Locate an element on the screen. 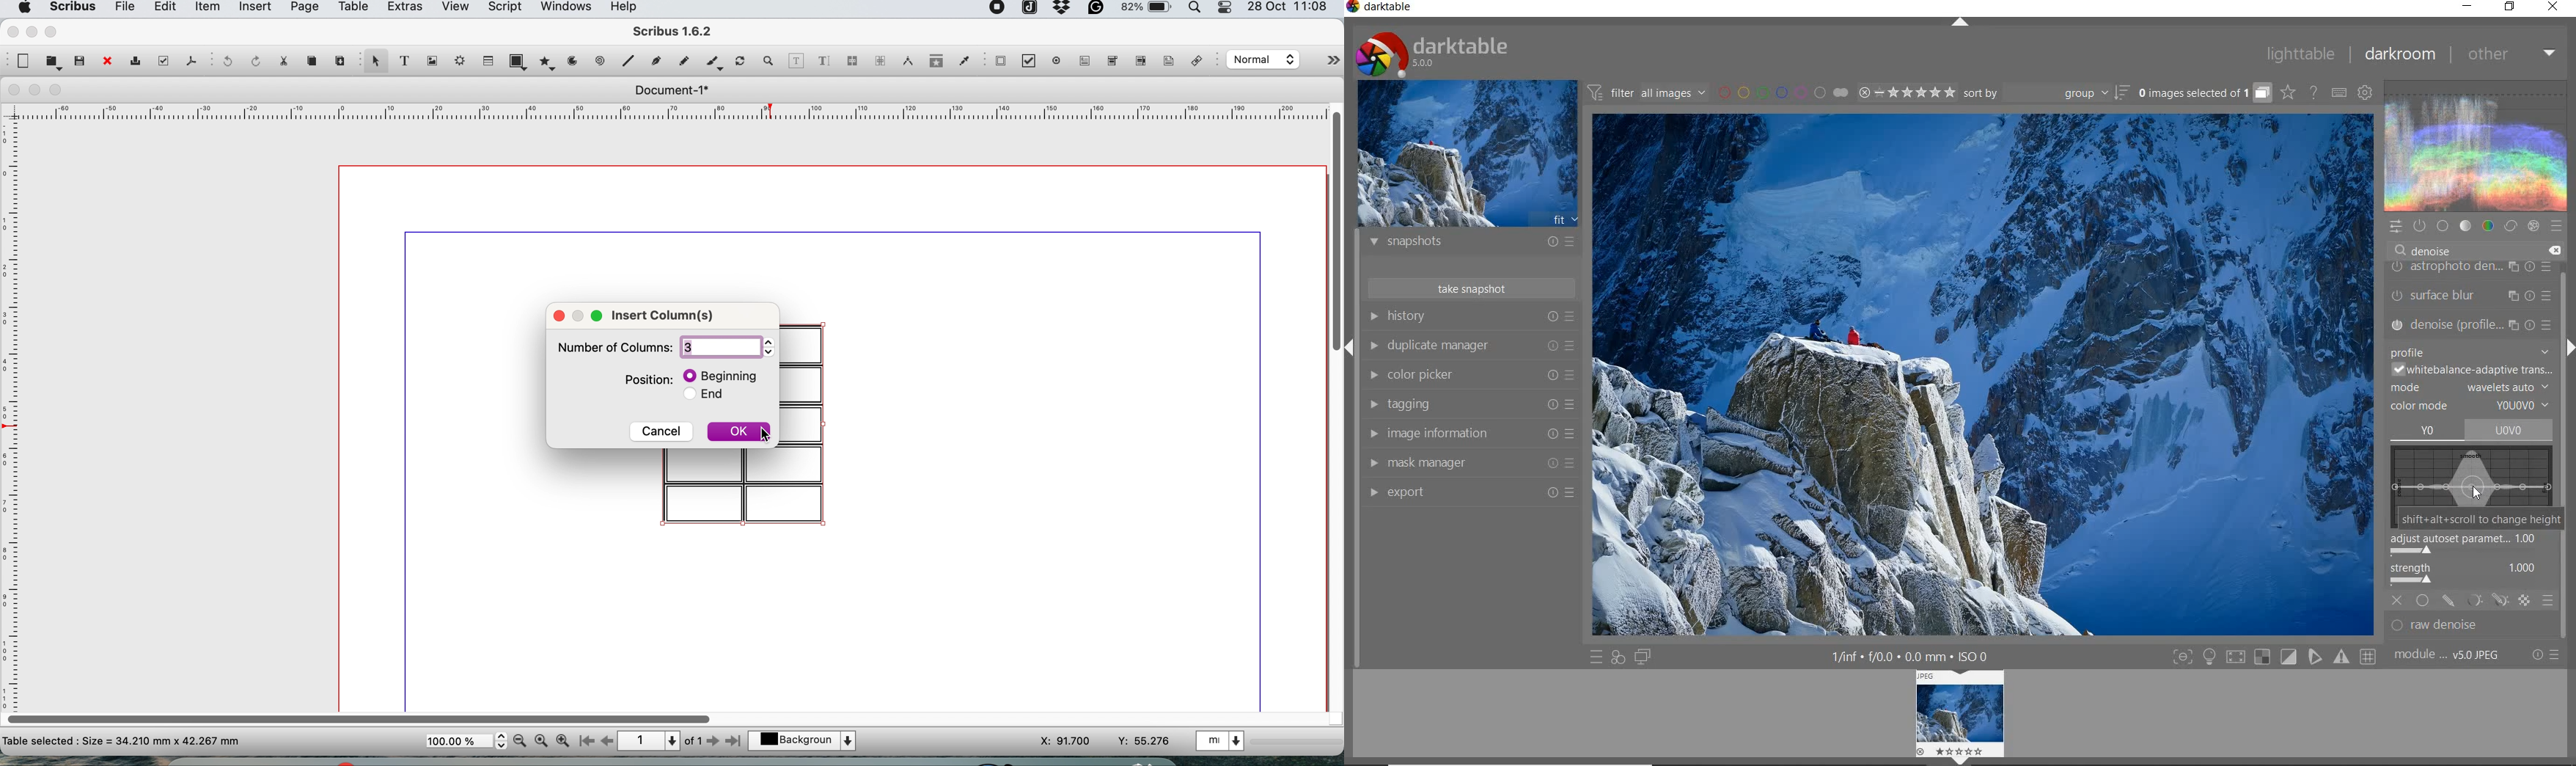 This screenshot has height=784, width=2576. enable online help is located at coordinates (2315, 94).